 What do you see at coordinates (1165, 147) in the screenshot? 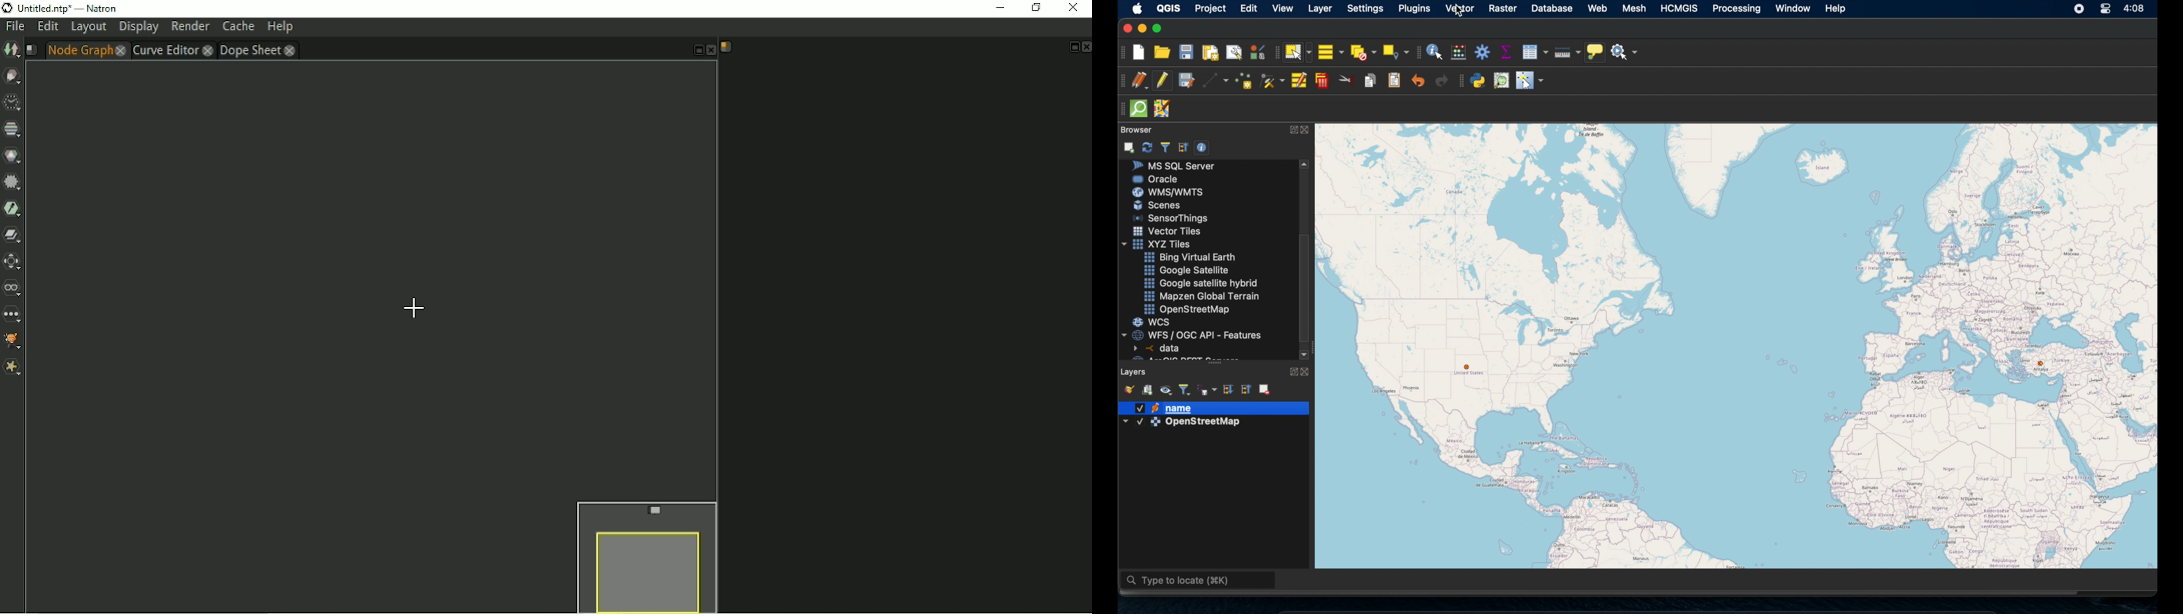
I see `filter browser` at bounding box center [1165, 147].